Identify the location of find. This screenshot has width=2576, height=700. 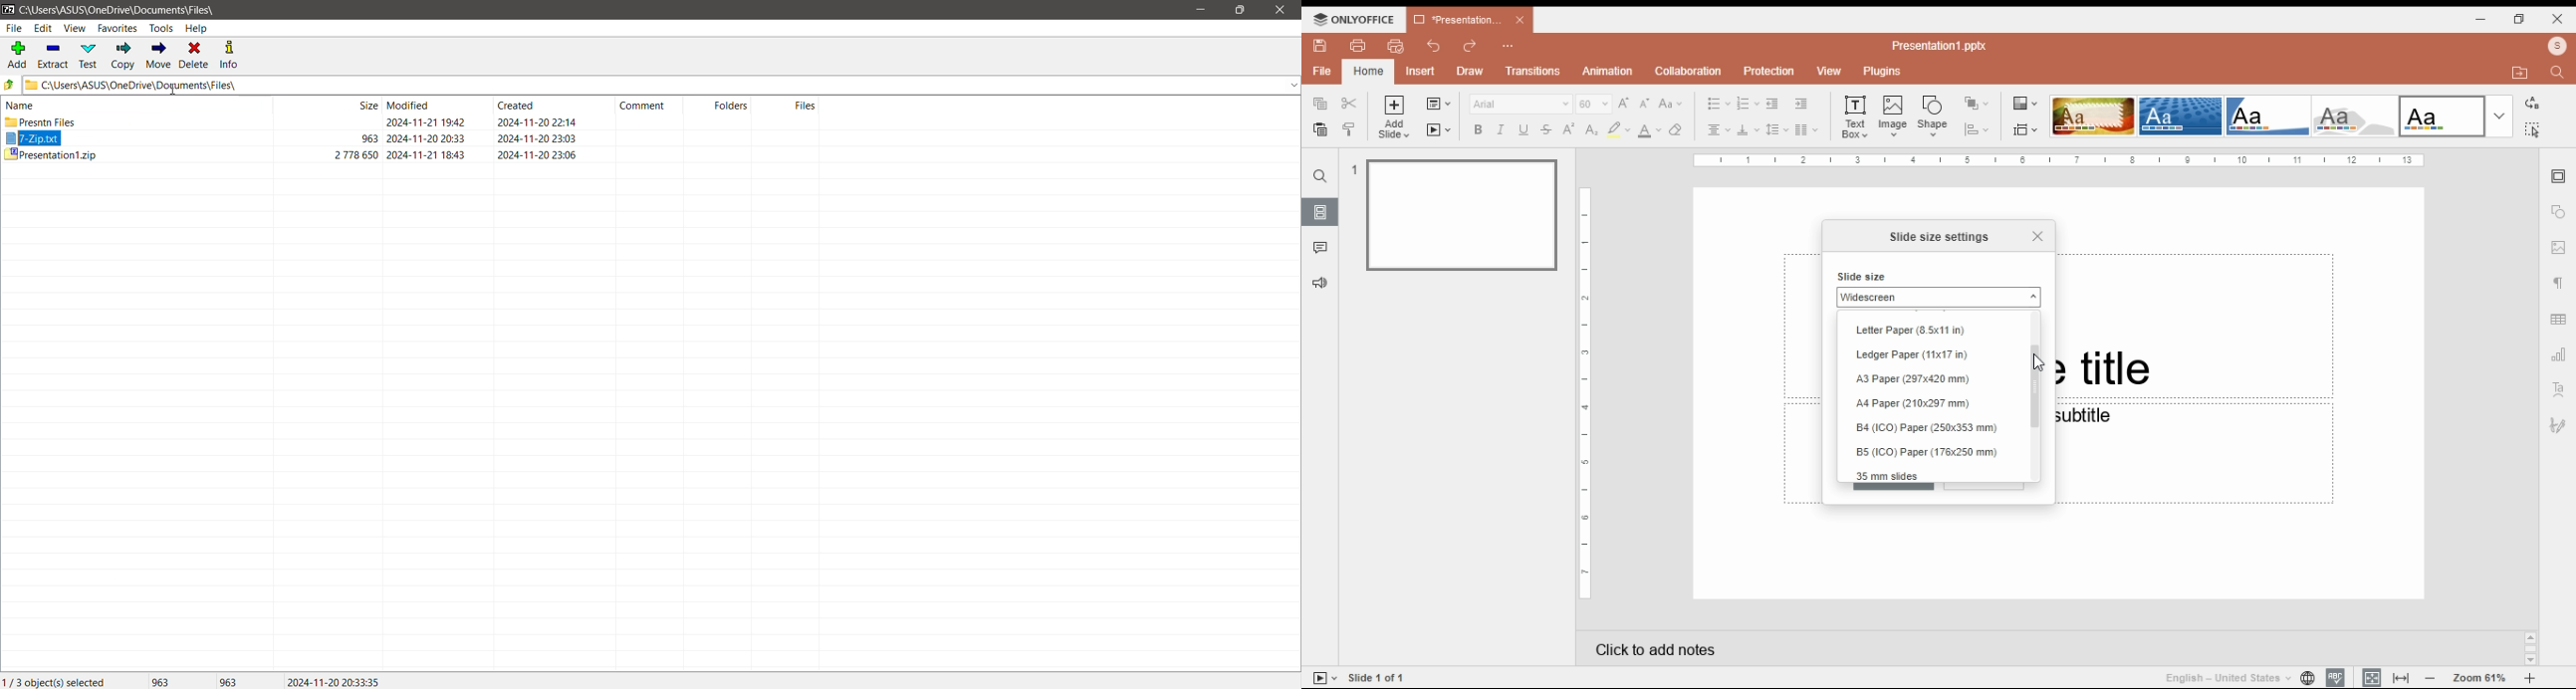
(2560, 71).